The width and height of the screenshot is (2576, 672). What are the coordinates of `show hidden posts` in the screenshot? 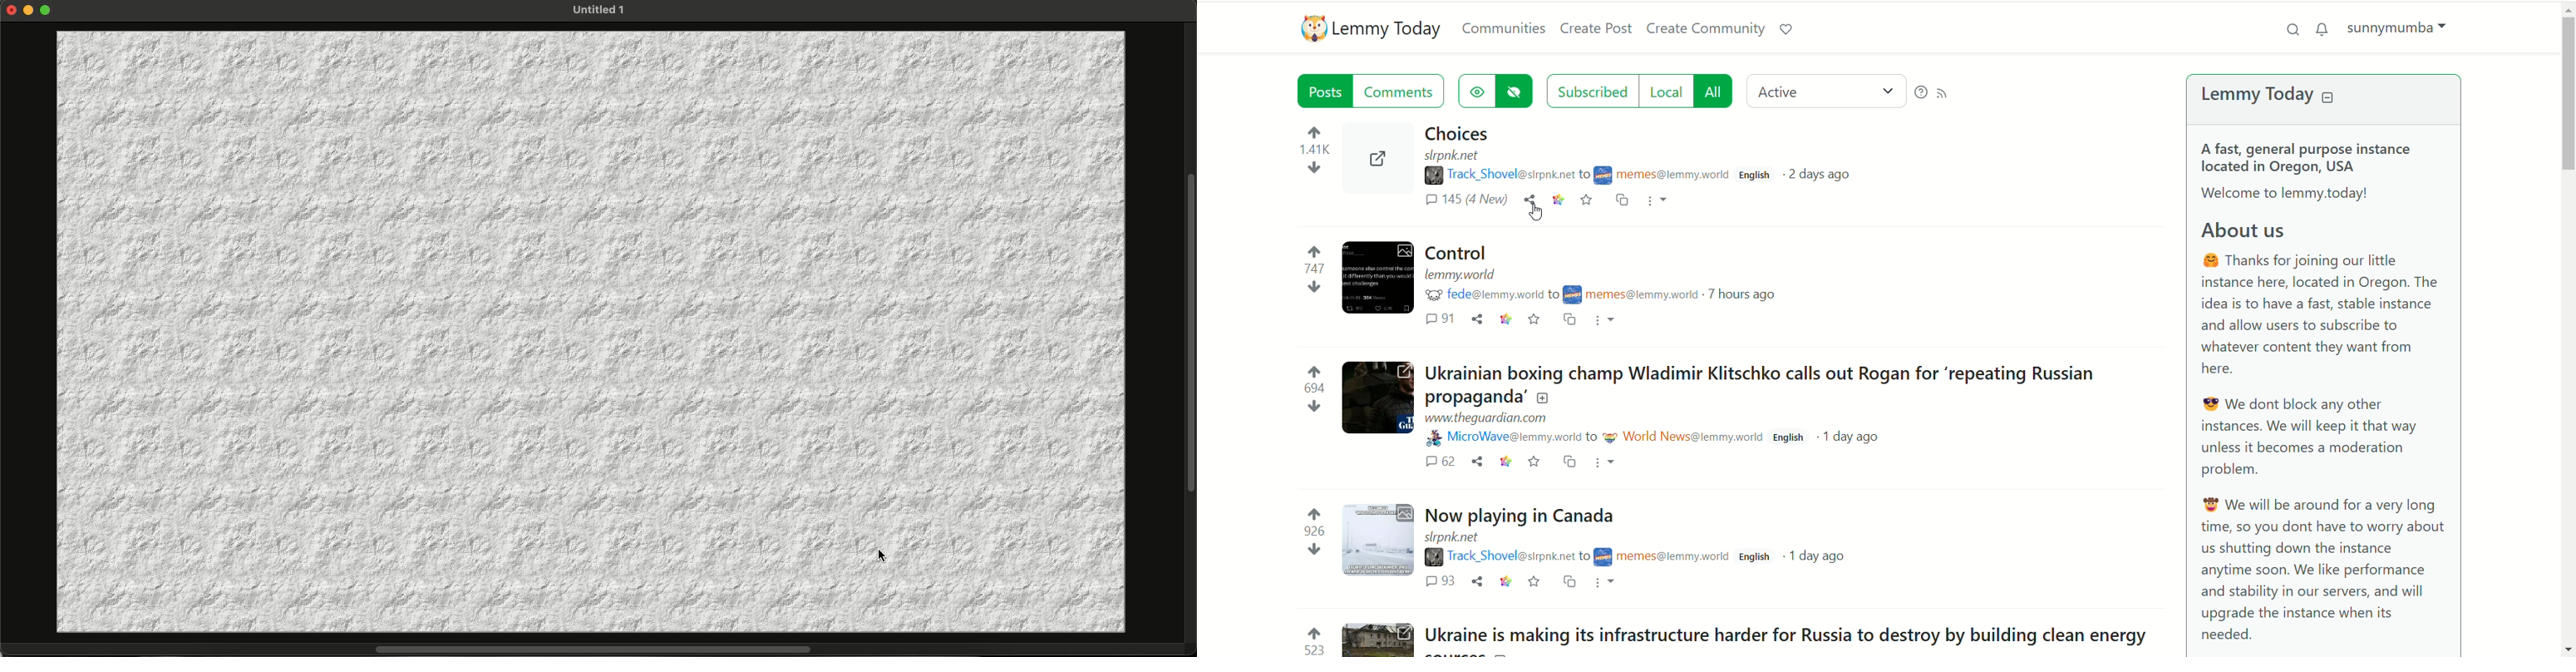 It's located at (1474, 91).